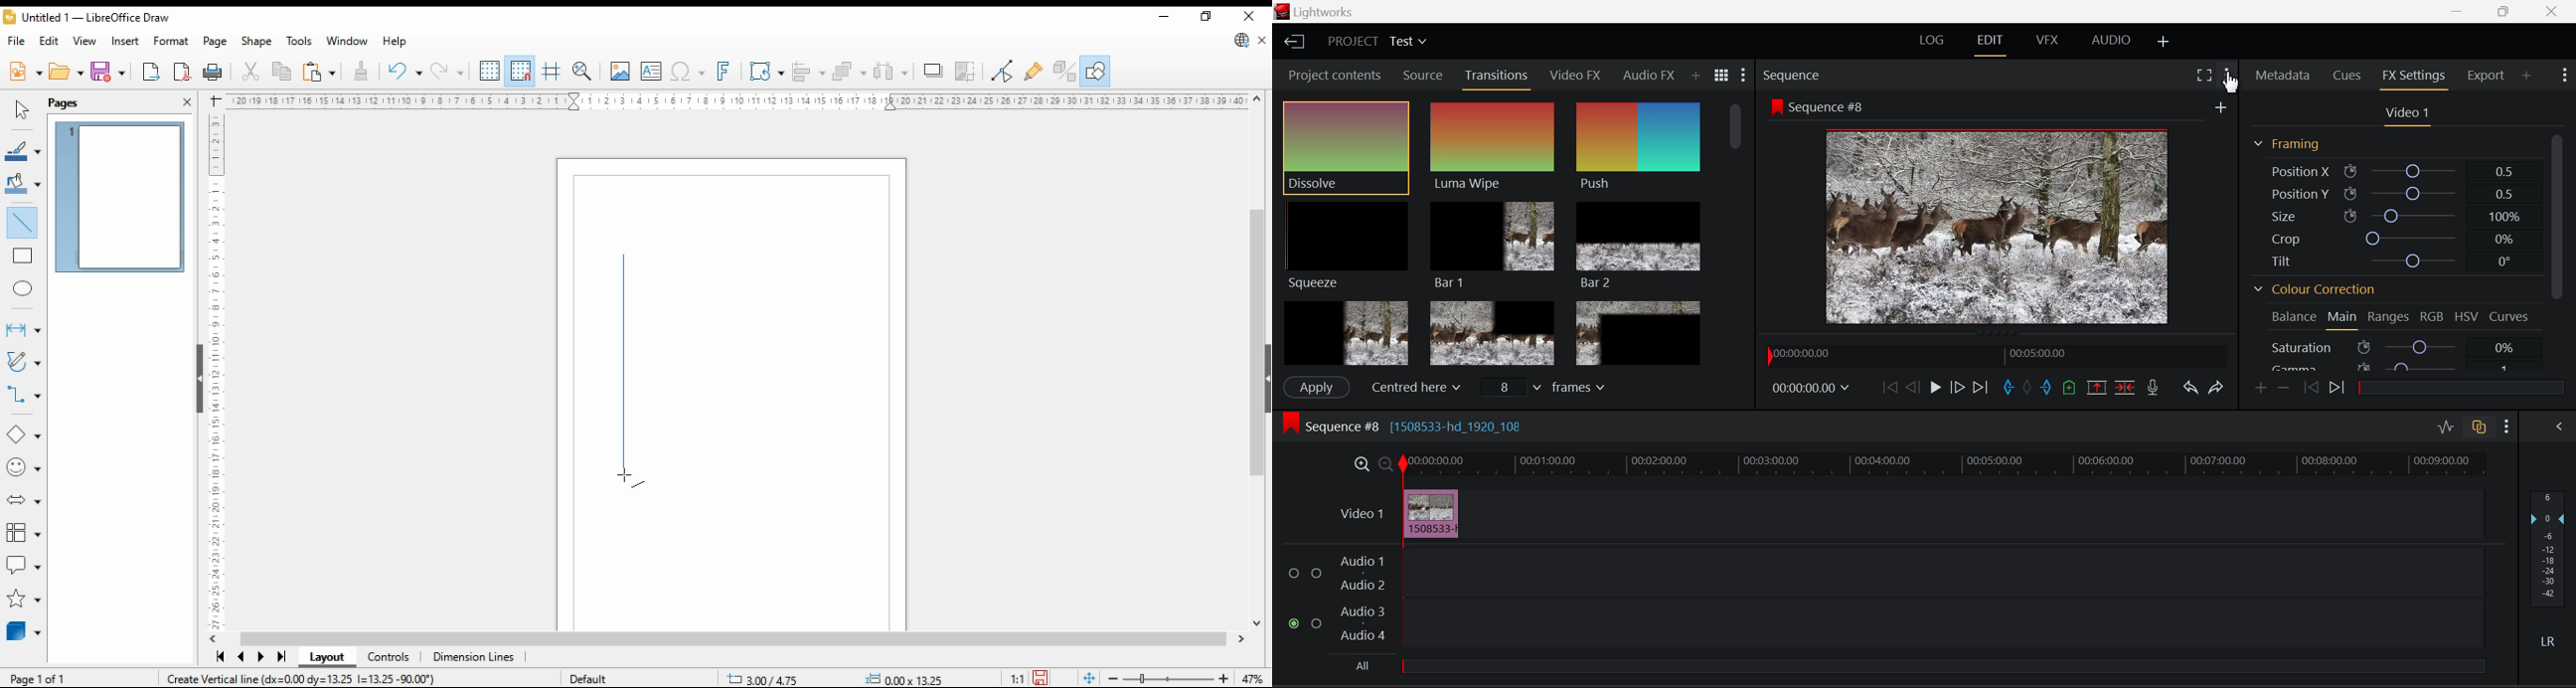  I want to click on scroll bar, so click(733, 638).